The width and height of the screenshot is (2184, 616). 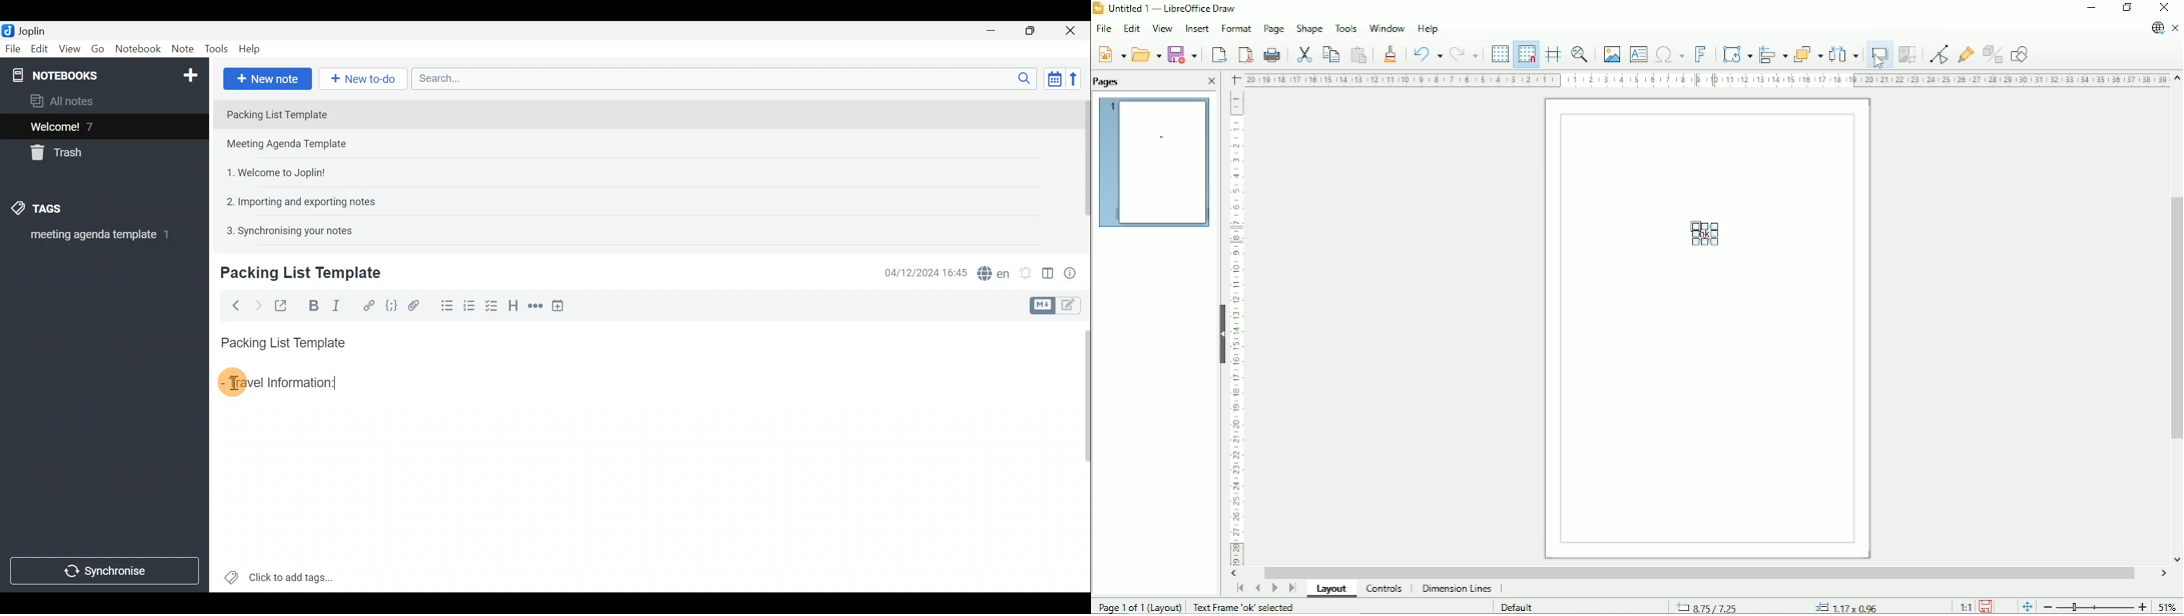 What do you see at coordinates (1552, 54) in the screenshot?
I see `Helplines while moving` at bounding box center [1552, 54].